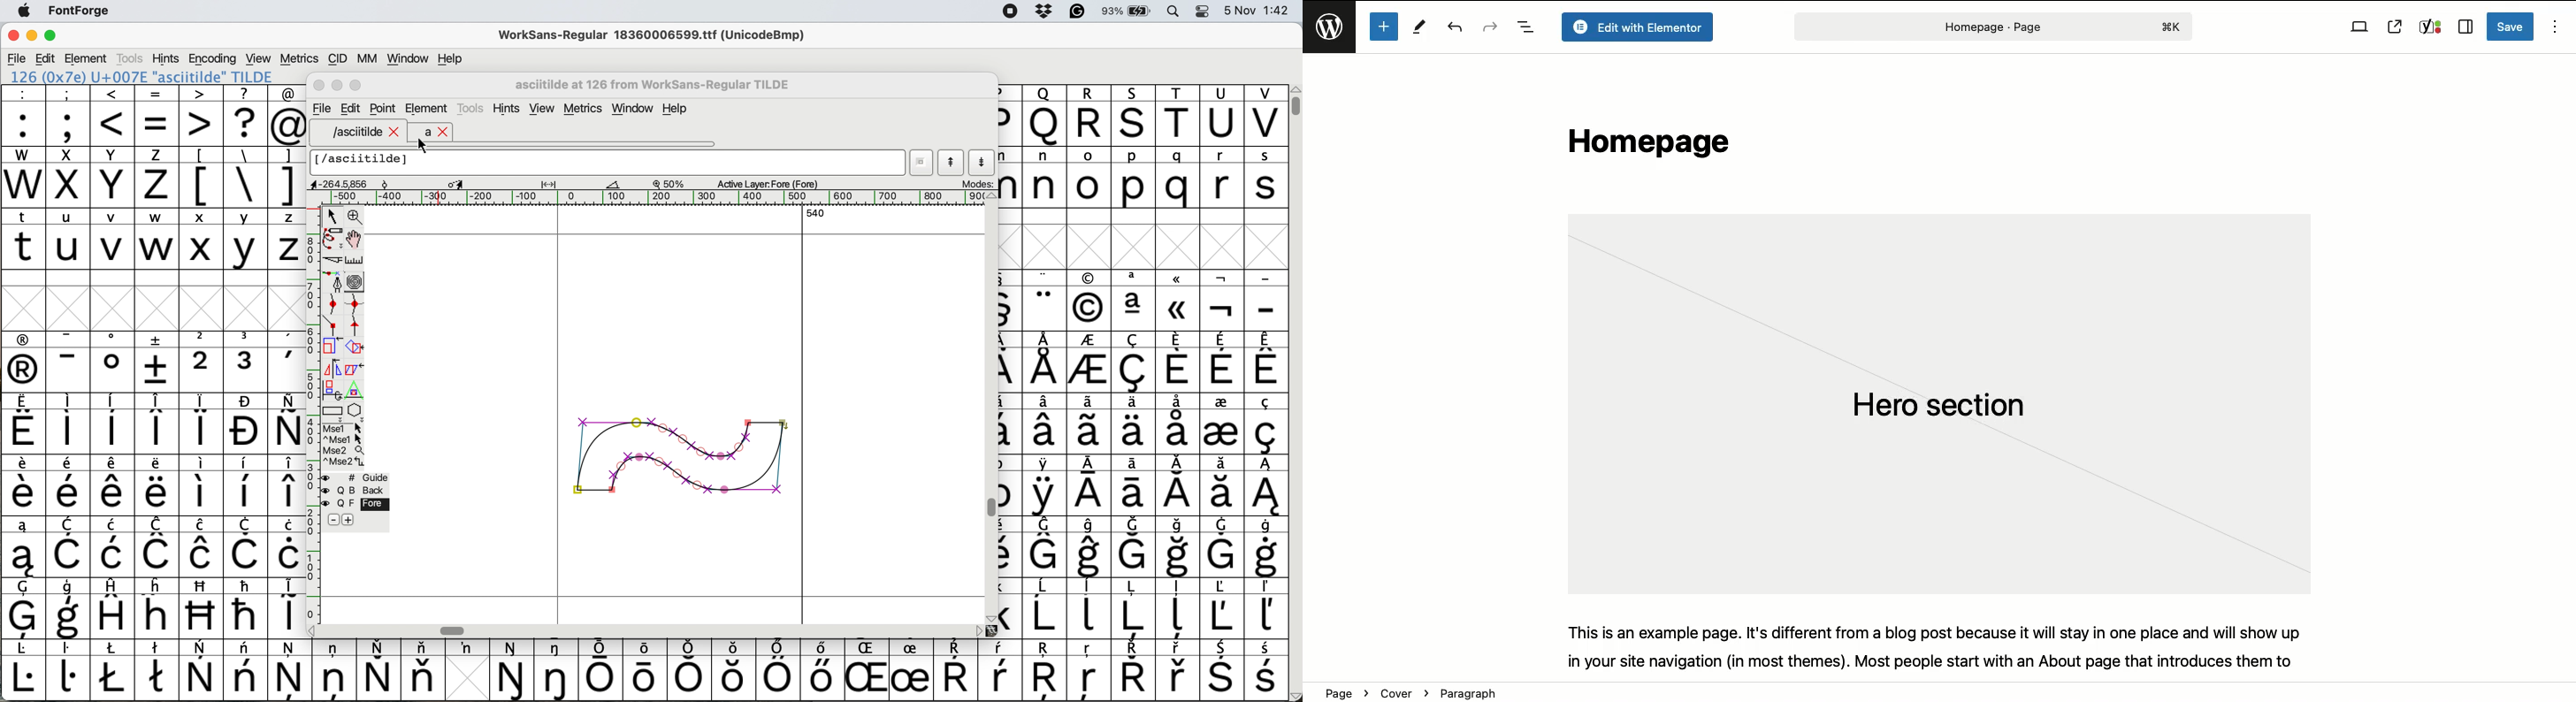 The image size is (2576, 728). What do you see at coordinates (24, 116) in the screenshot?
I see `:` at bounding box center [24, 116].